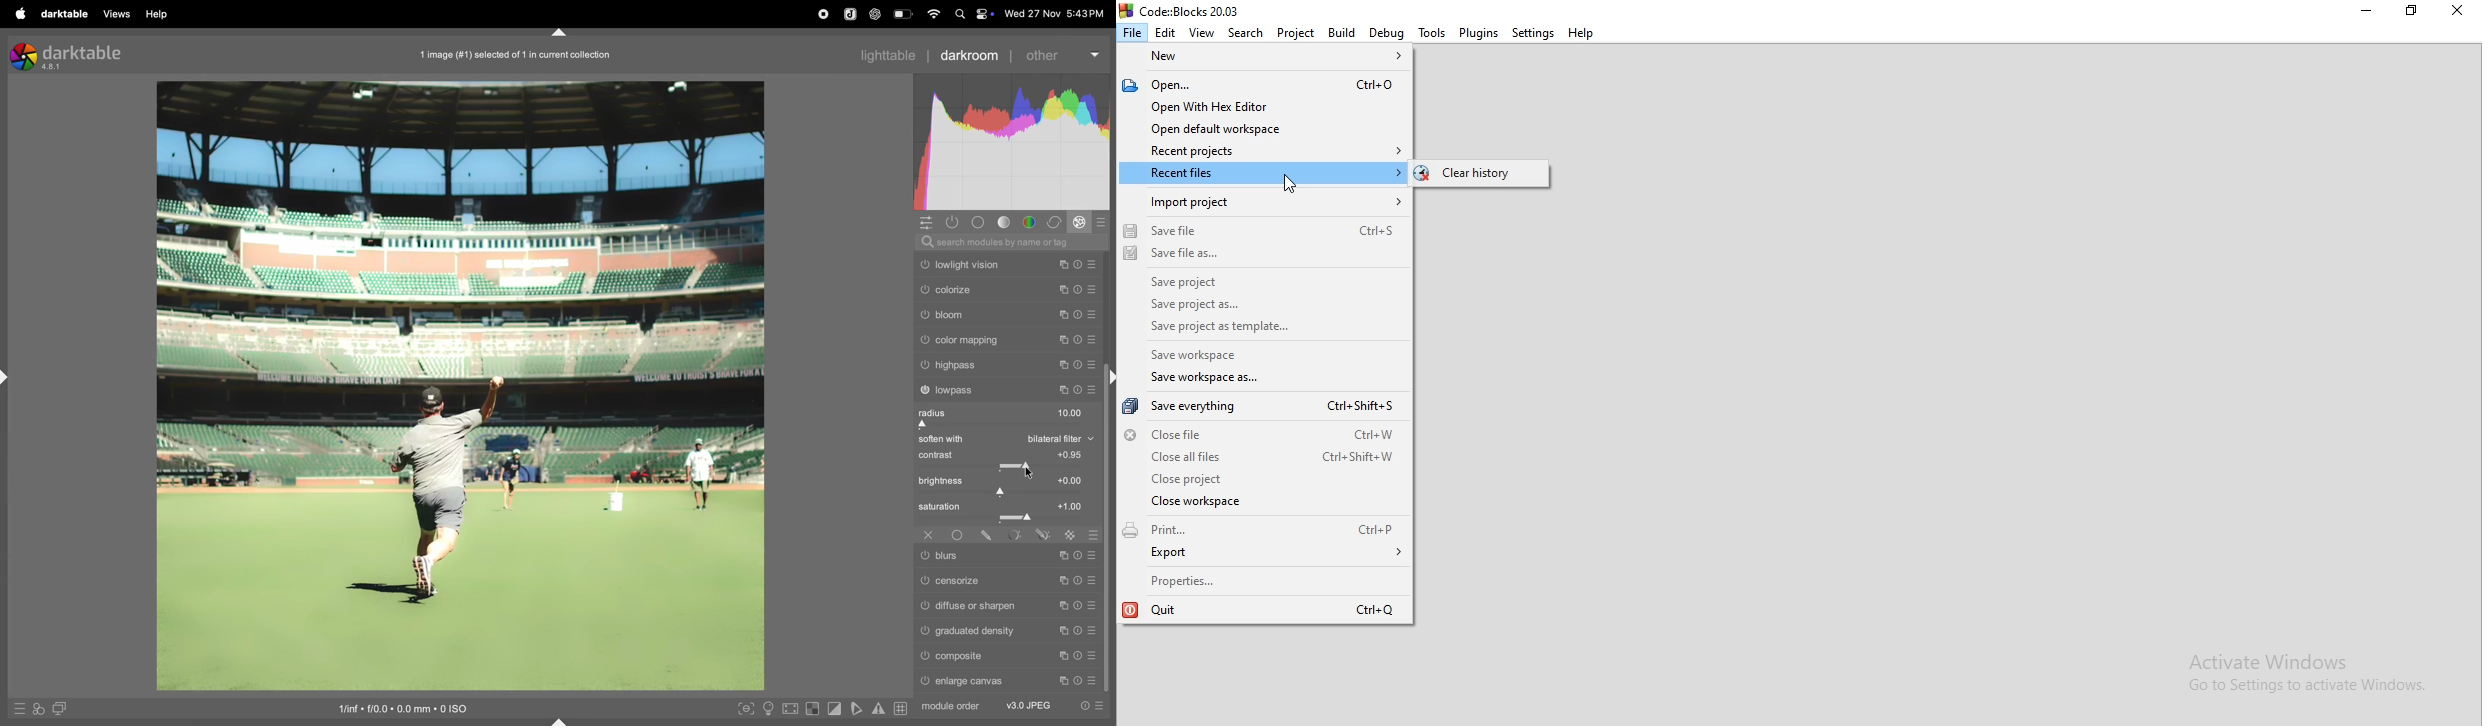  Describe the element at coordinates (1222, 356) in the screenshot. I see `Save Workspace` at that location.